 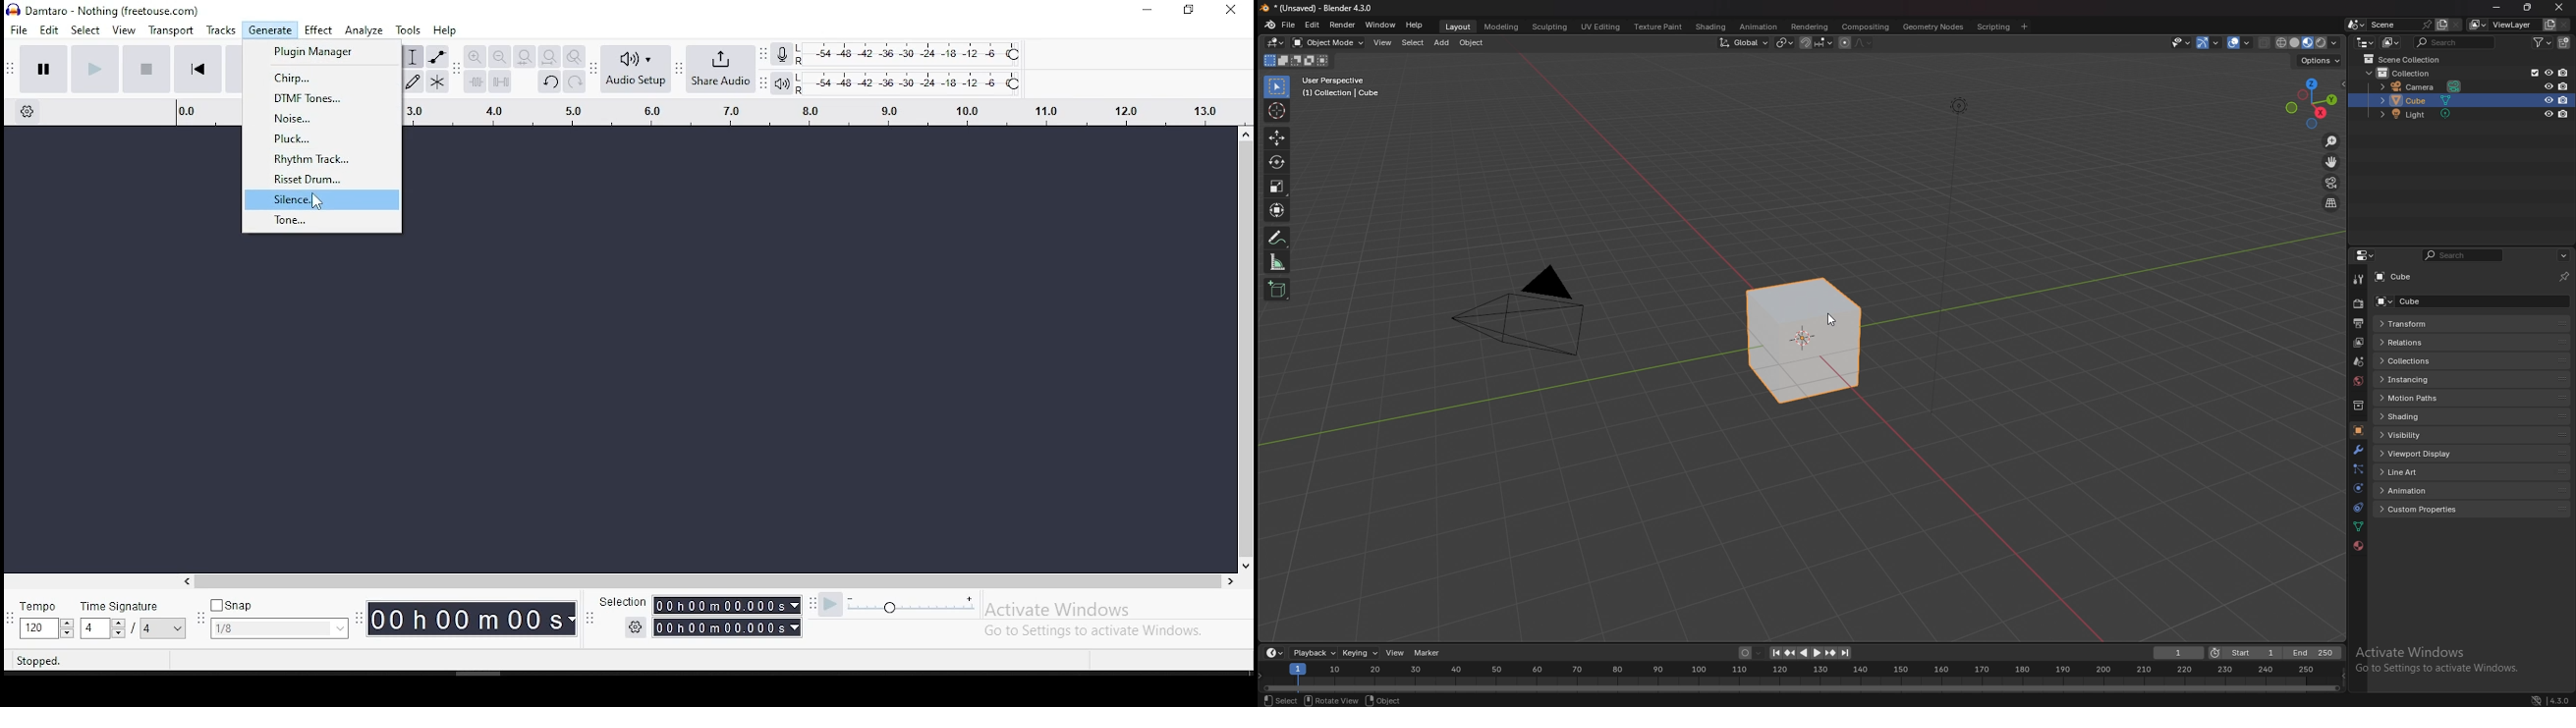 What do you see at coordinates (2209, 43) in the screenshot?
I see `gizmo` at bounding box center [2209, 43].